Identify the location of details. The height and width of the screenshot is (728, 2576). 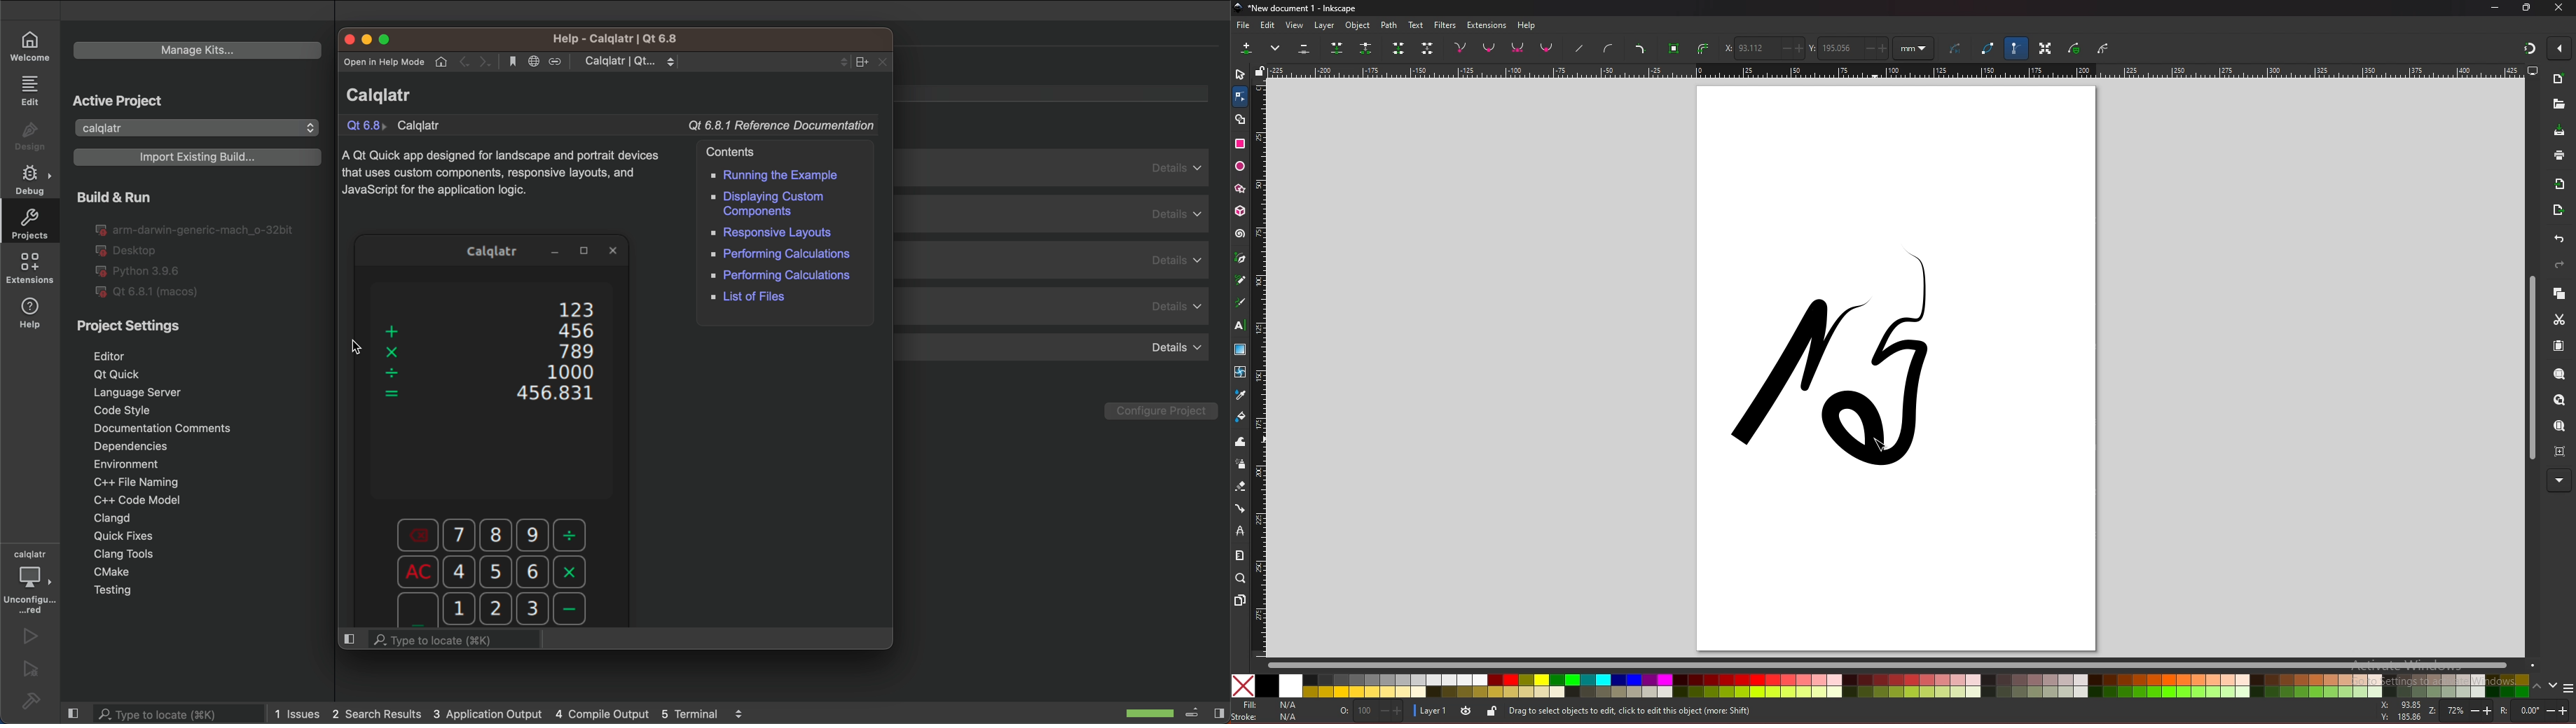
(1052, 306).